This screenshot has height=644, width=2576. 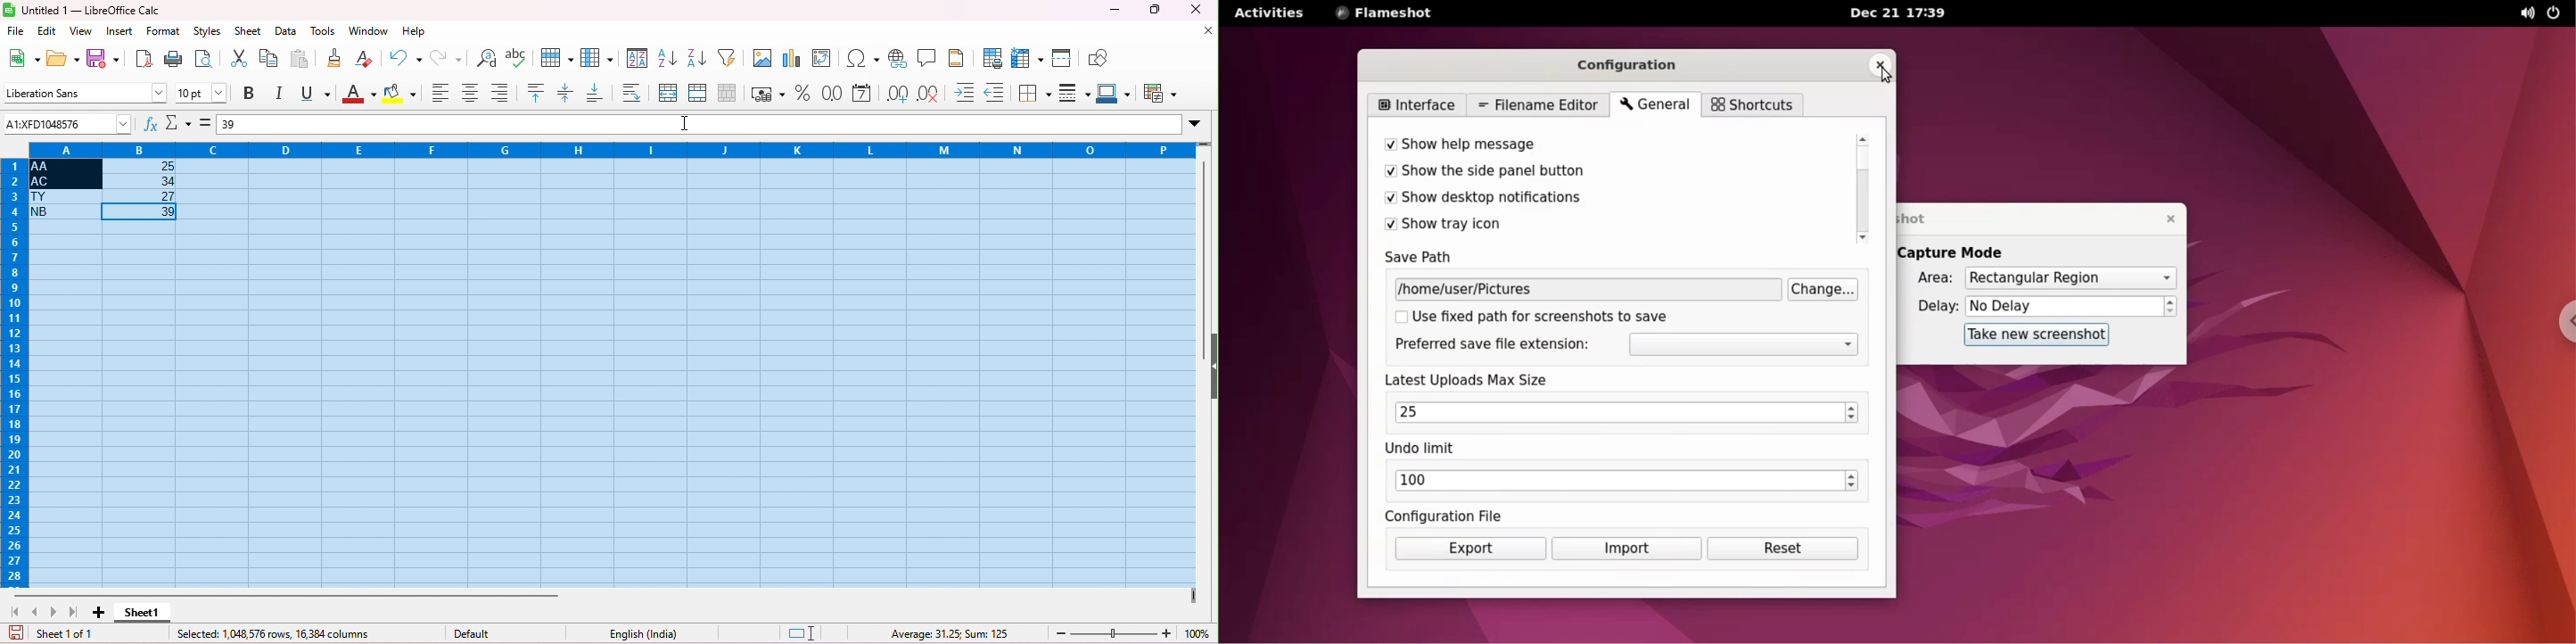 What do you see at coordinates (471, 94) in the screenshot?
I see `align center` at bounding box center [471, 94].